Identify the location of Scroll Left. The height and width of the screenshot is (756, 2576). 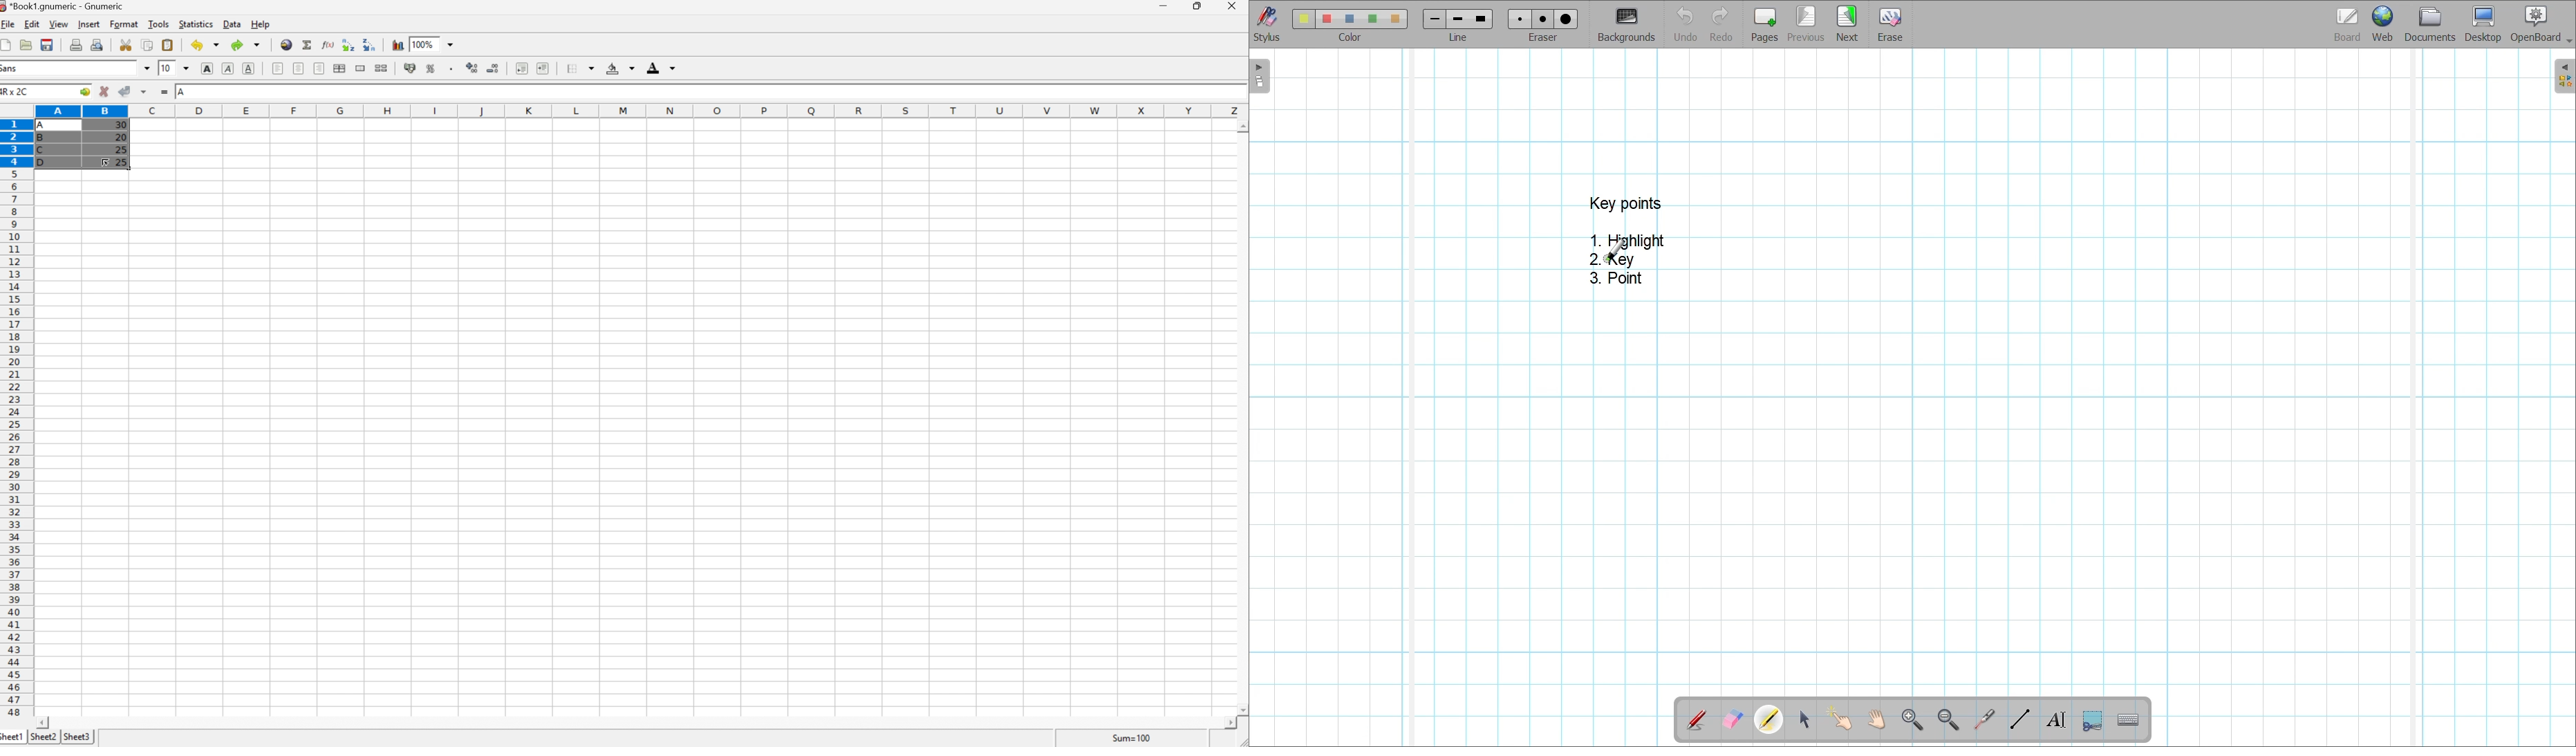
(45, 722).